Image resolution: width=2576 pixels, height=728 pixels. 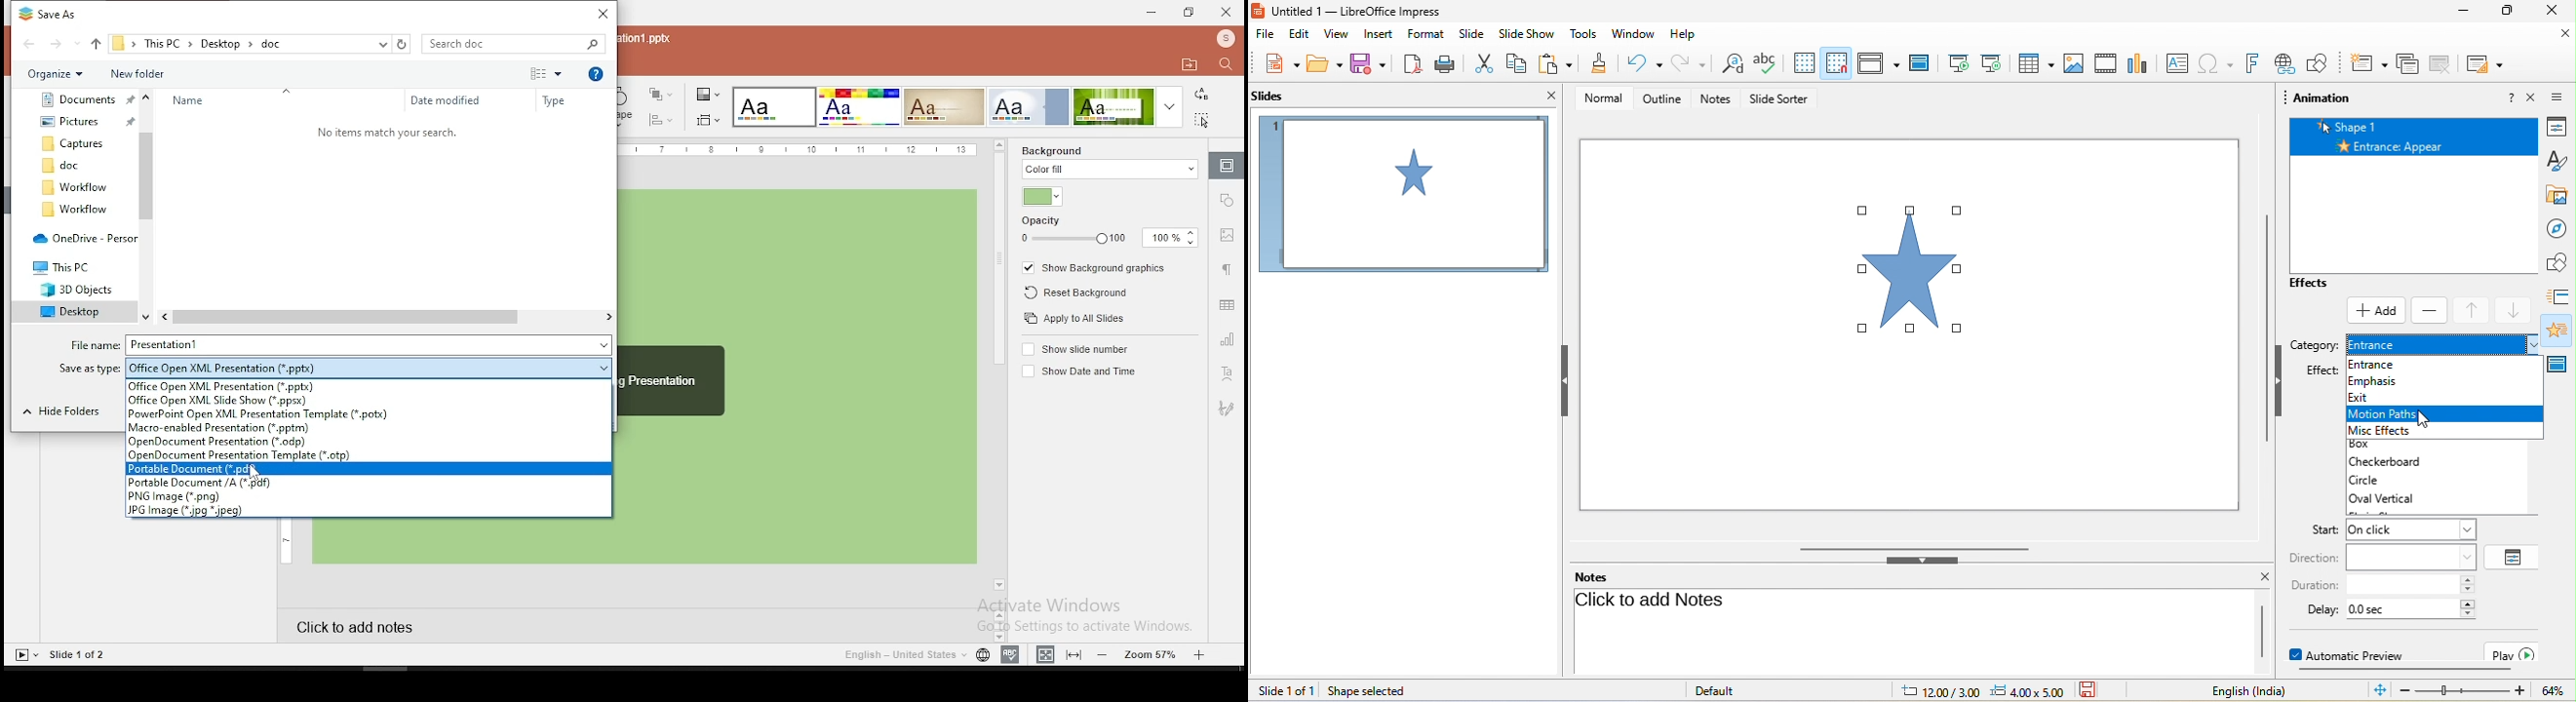 What do you see at coordinates (1473, 35) in the screenshot?
I see `slide` at bounding box center [1473, 35].